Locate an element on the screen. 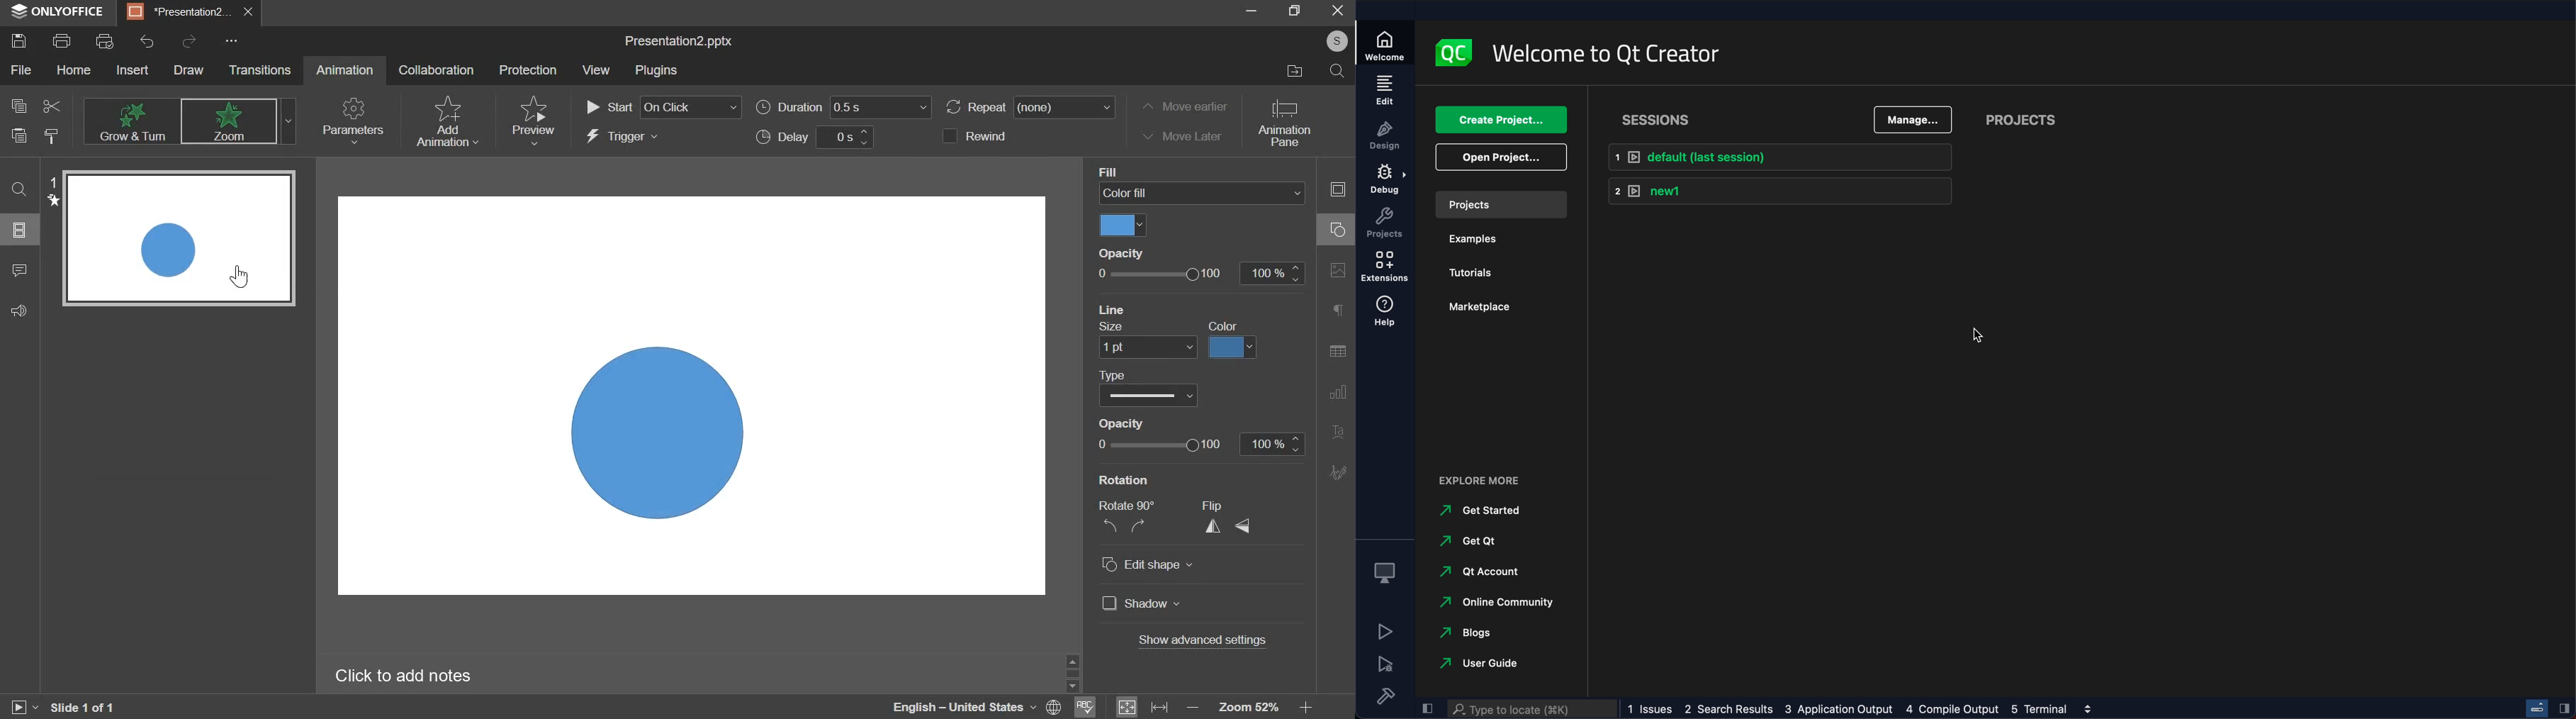 The height and width of the screenshot is (728, 2576). ONLYOFFICE is located at coordinates (61, 11).